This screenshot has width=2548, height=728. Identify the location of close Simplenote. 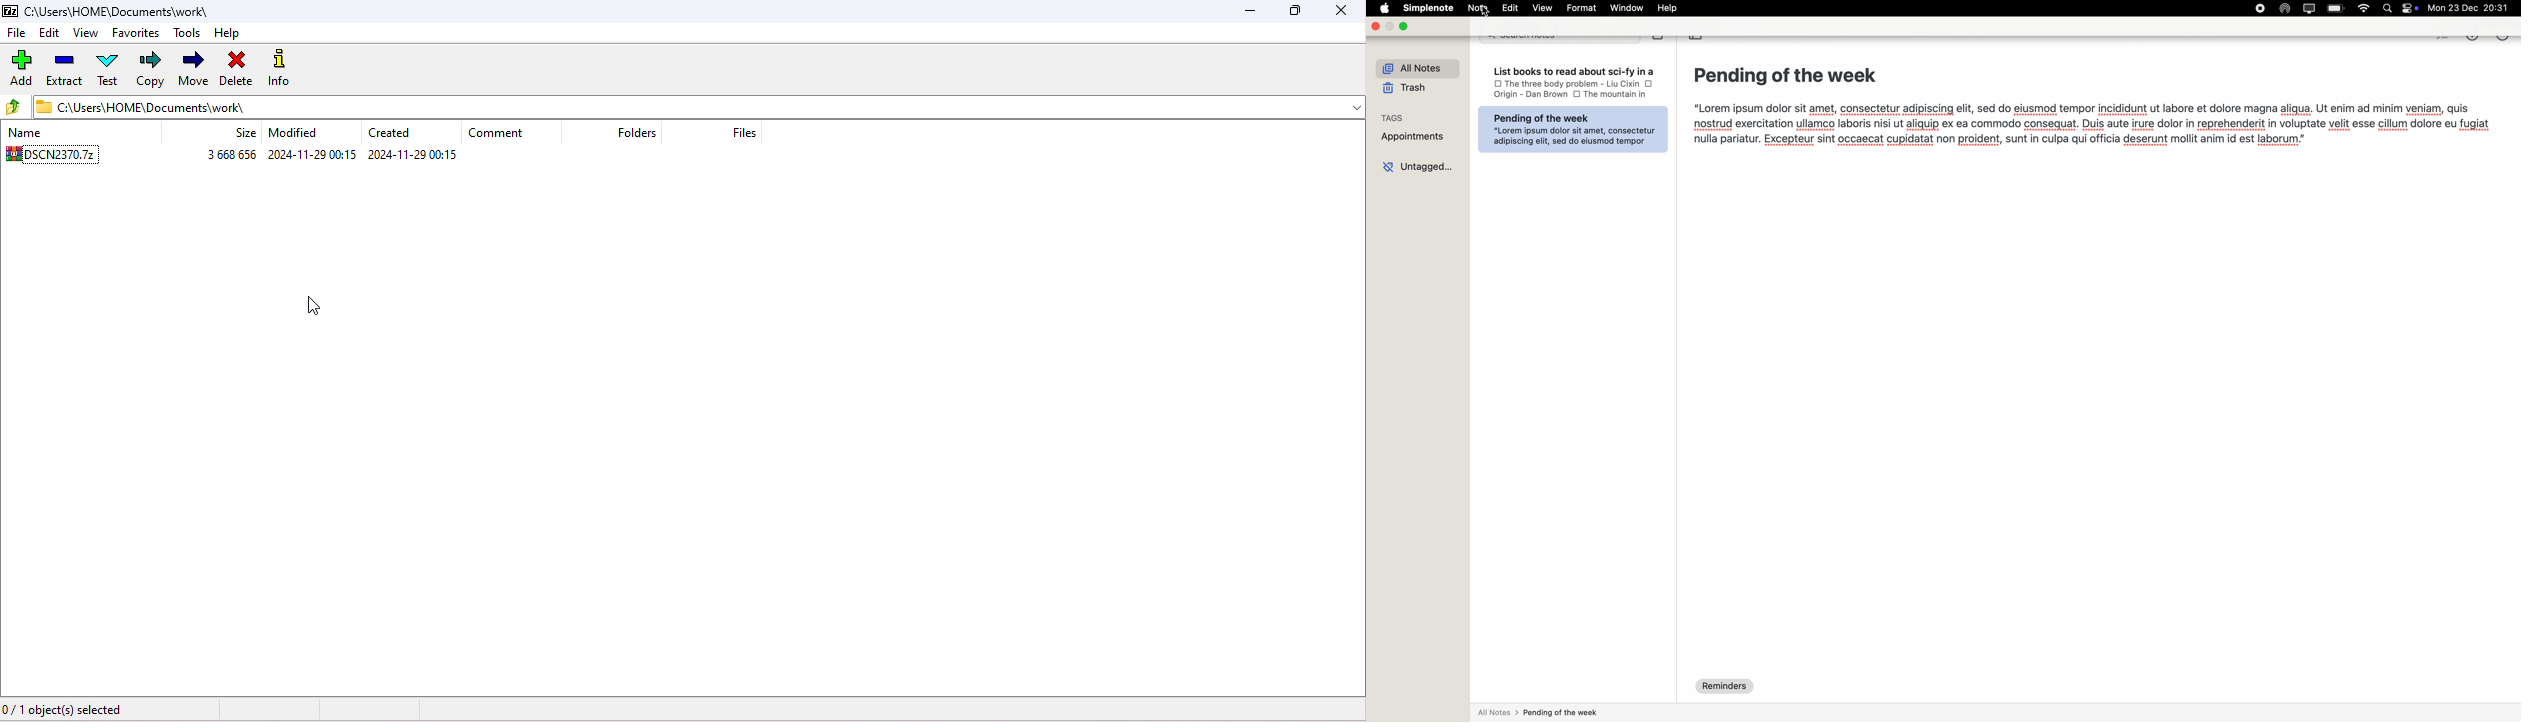
(1376, 28).